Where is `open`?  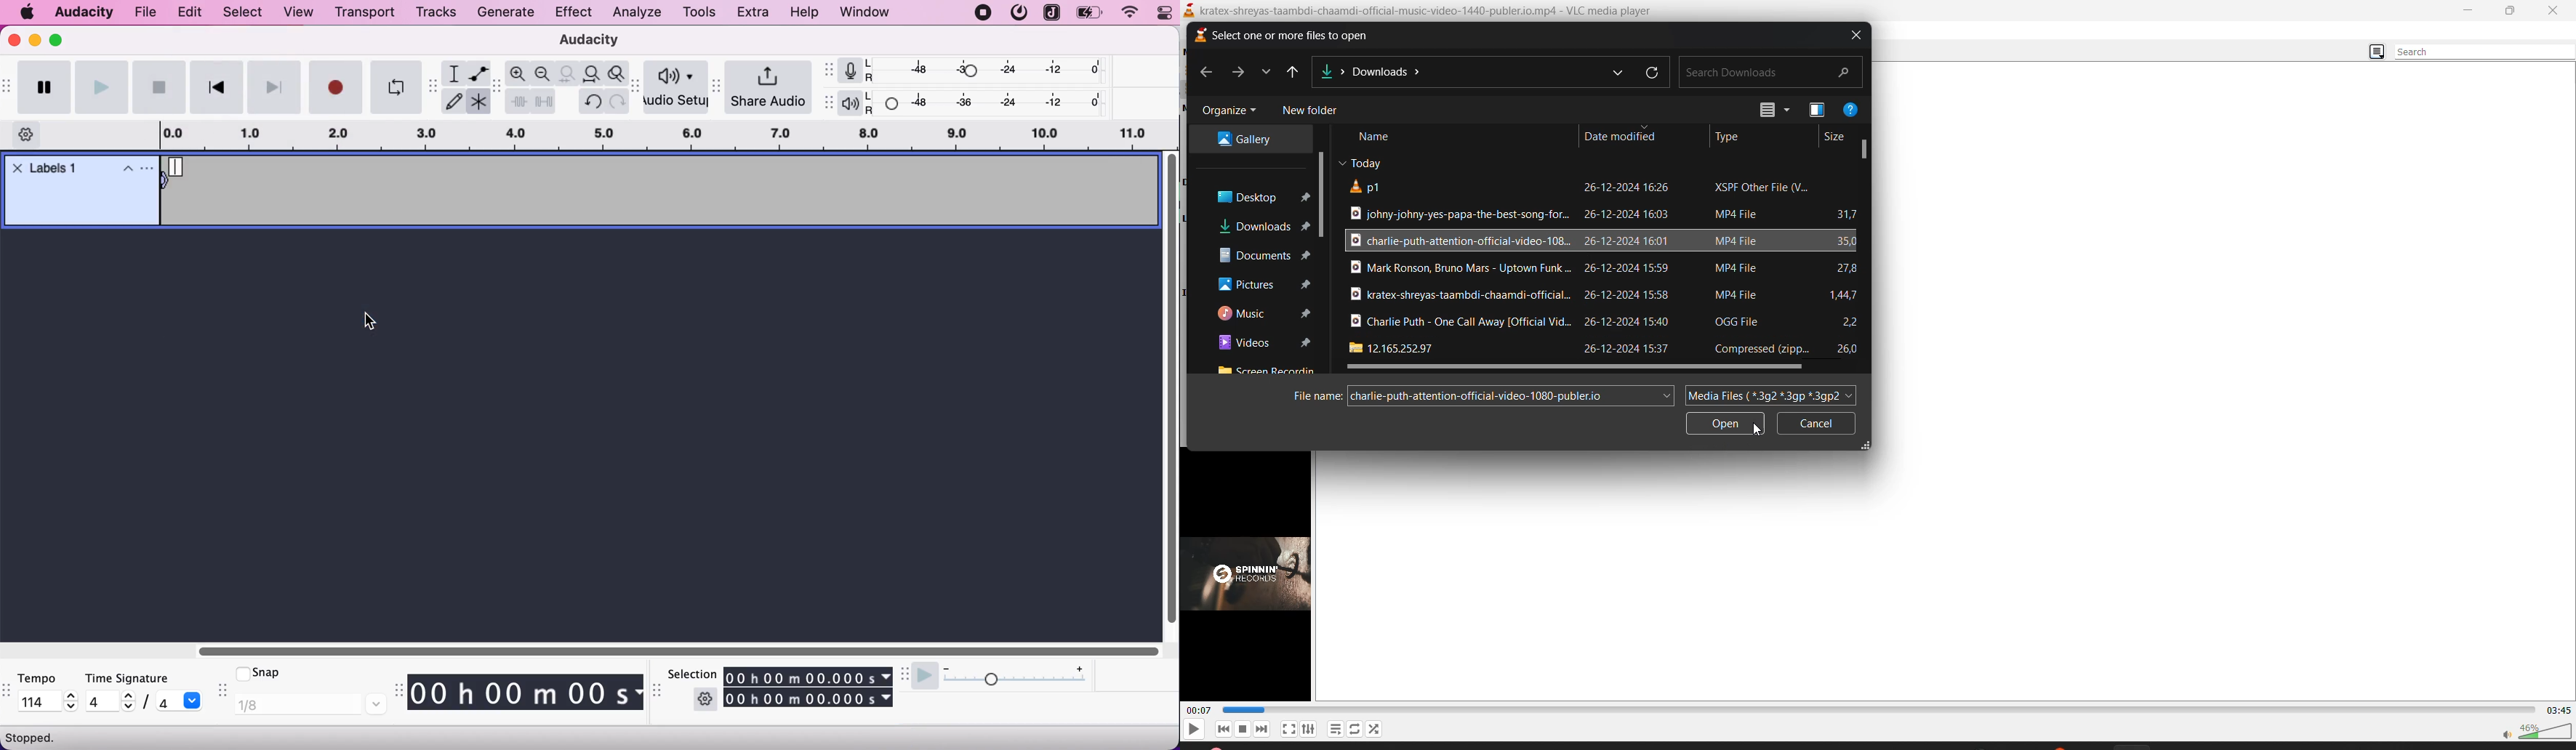
open is located at coordinates (1726, 424).